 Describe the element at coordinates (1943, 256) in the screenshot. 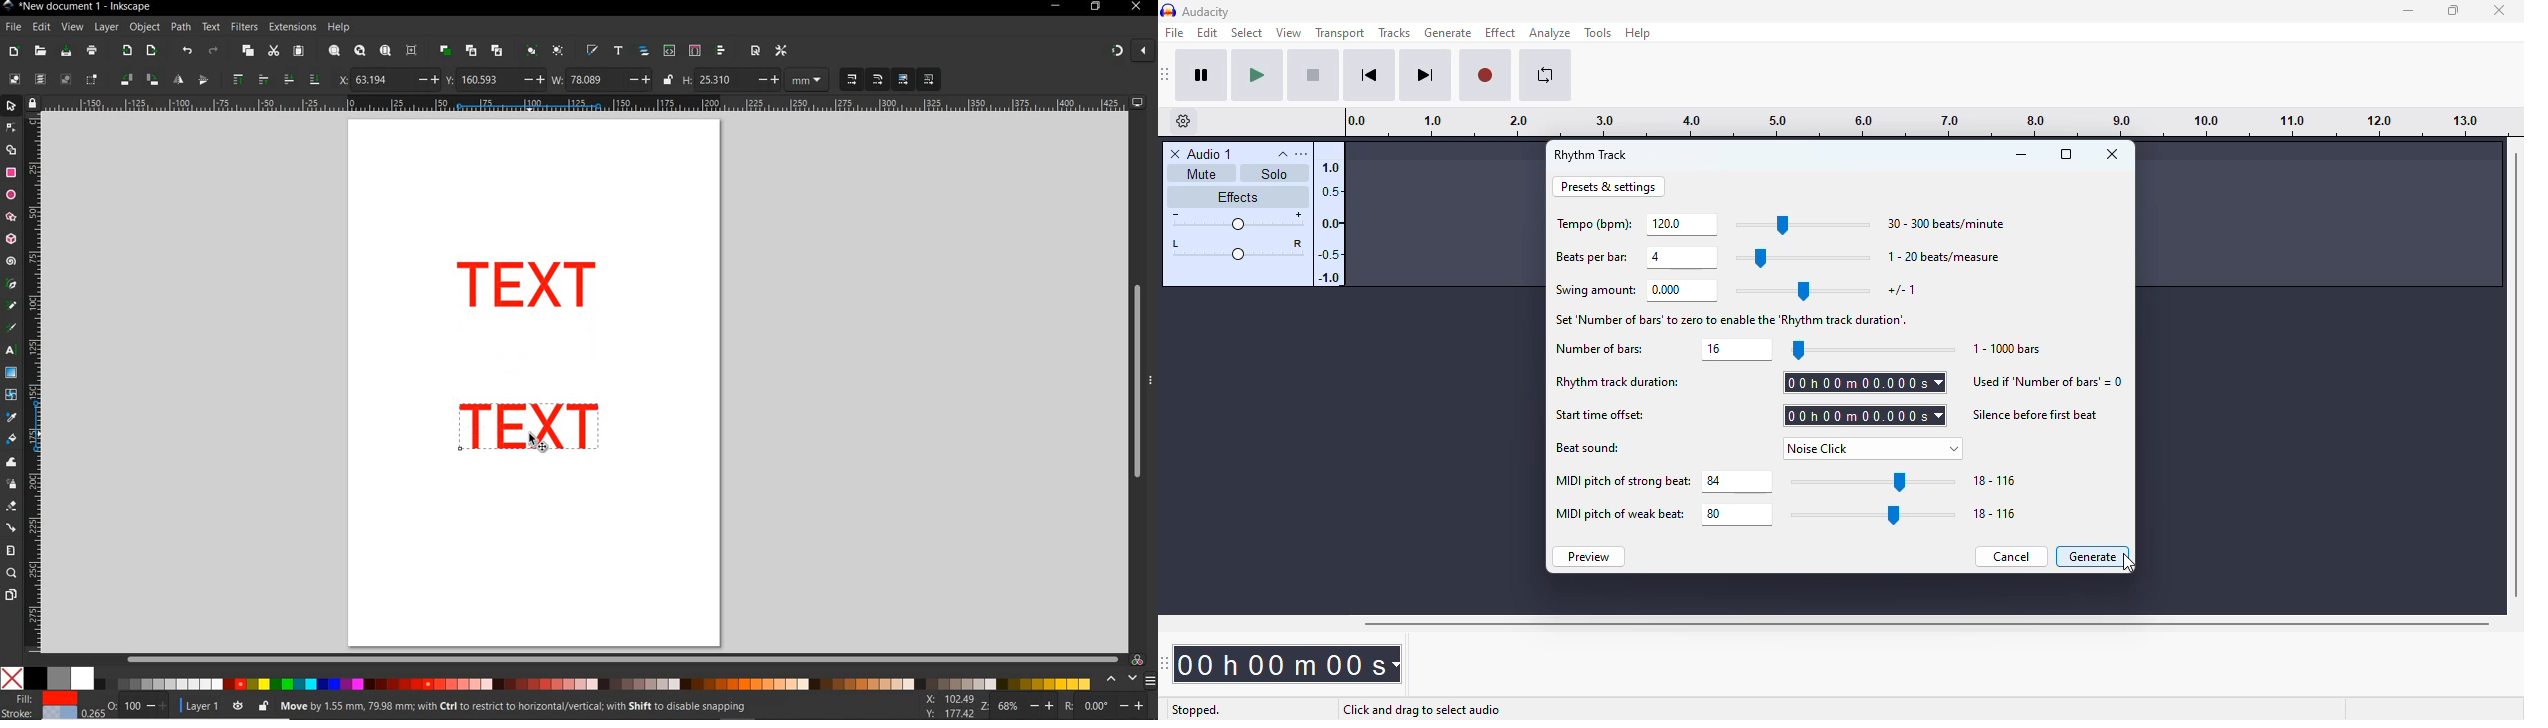

I see `1-20 beats/measure` at that location.